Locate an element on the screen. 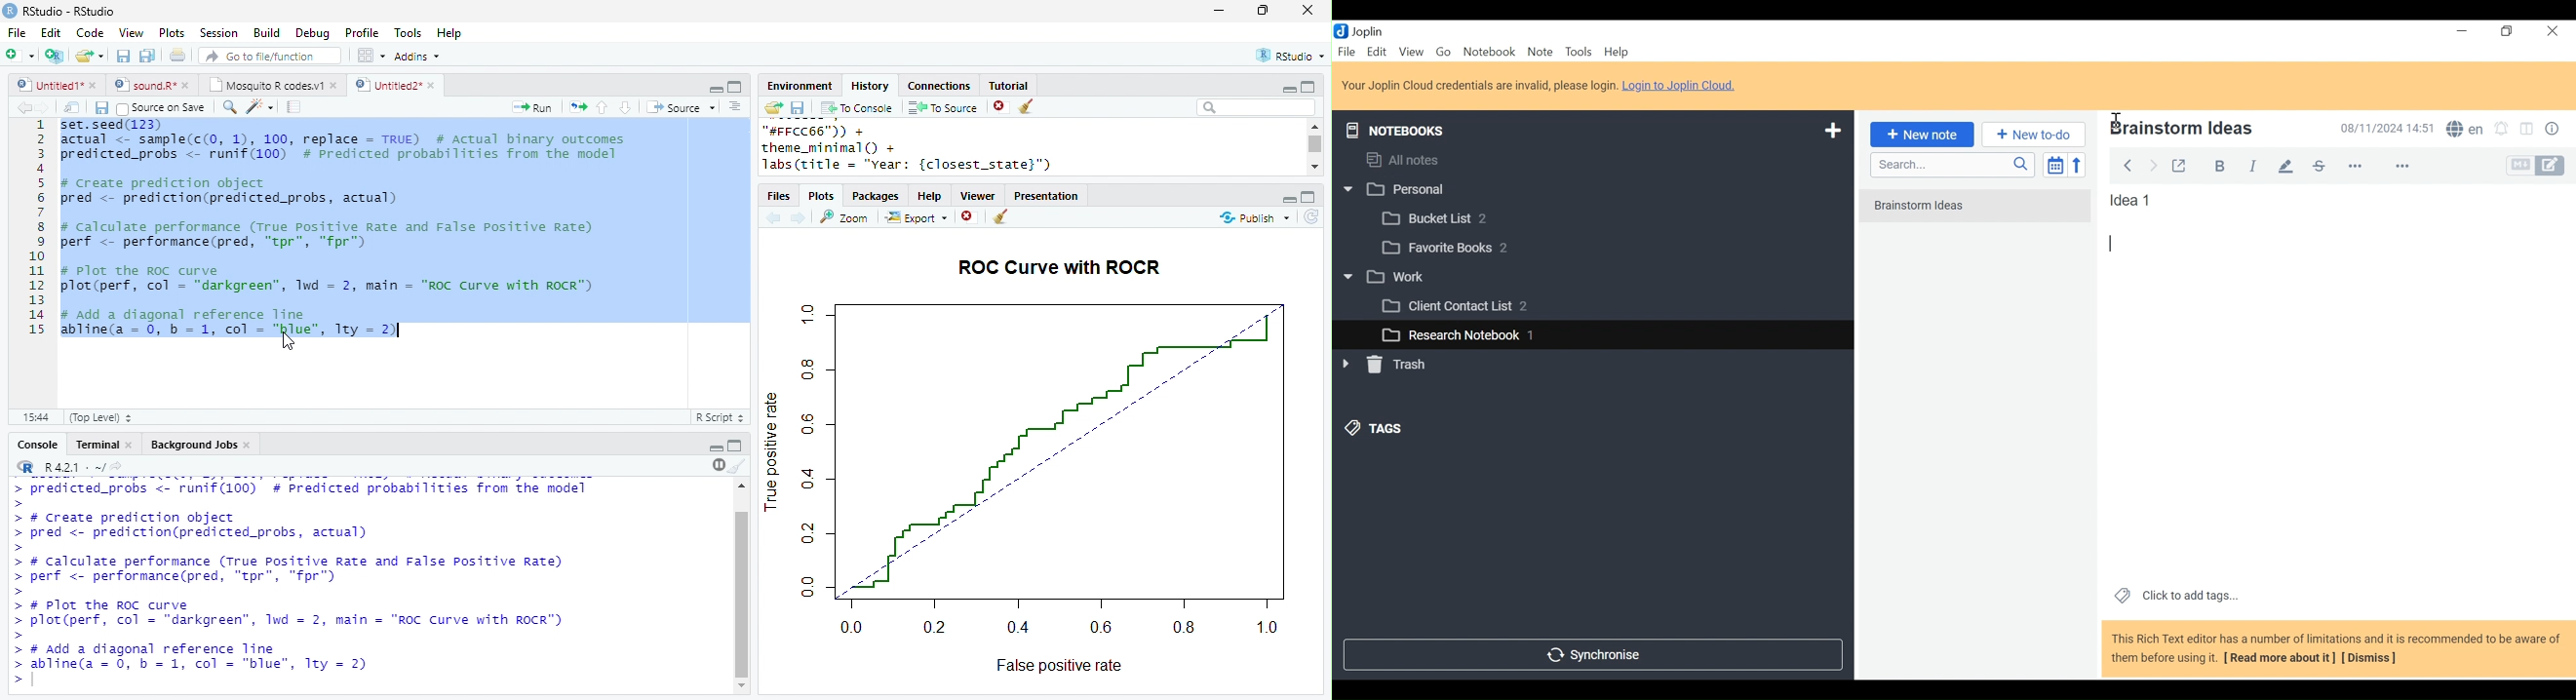  line numbering is located at coordinates (38, 229).